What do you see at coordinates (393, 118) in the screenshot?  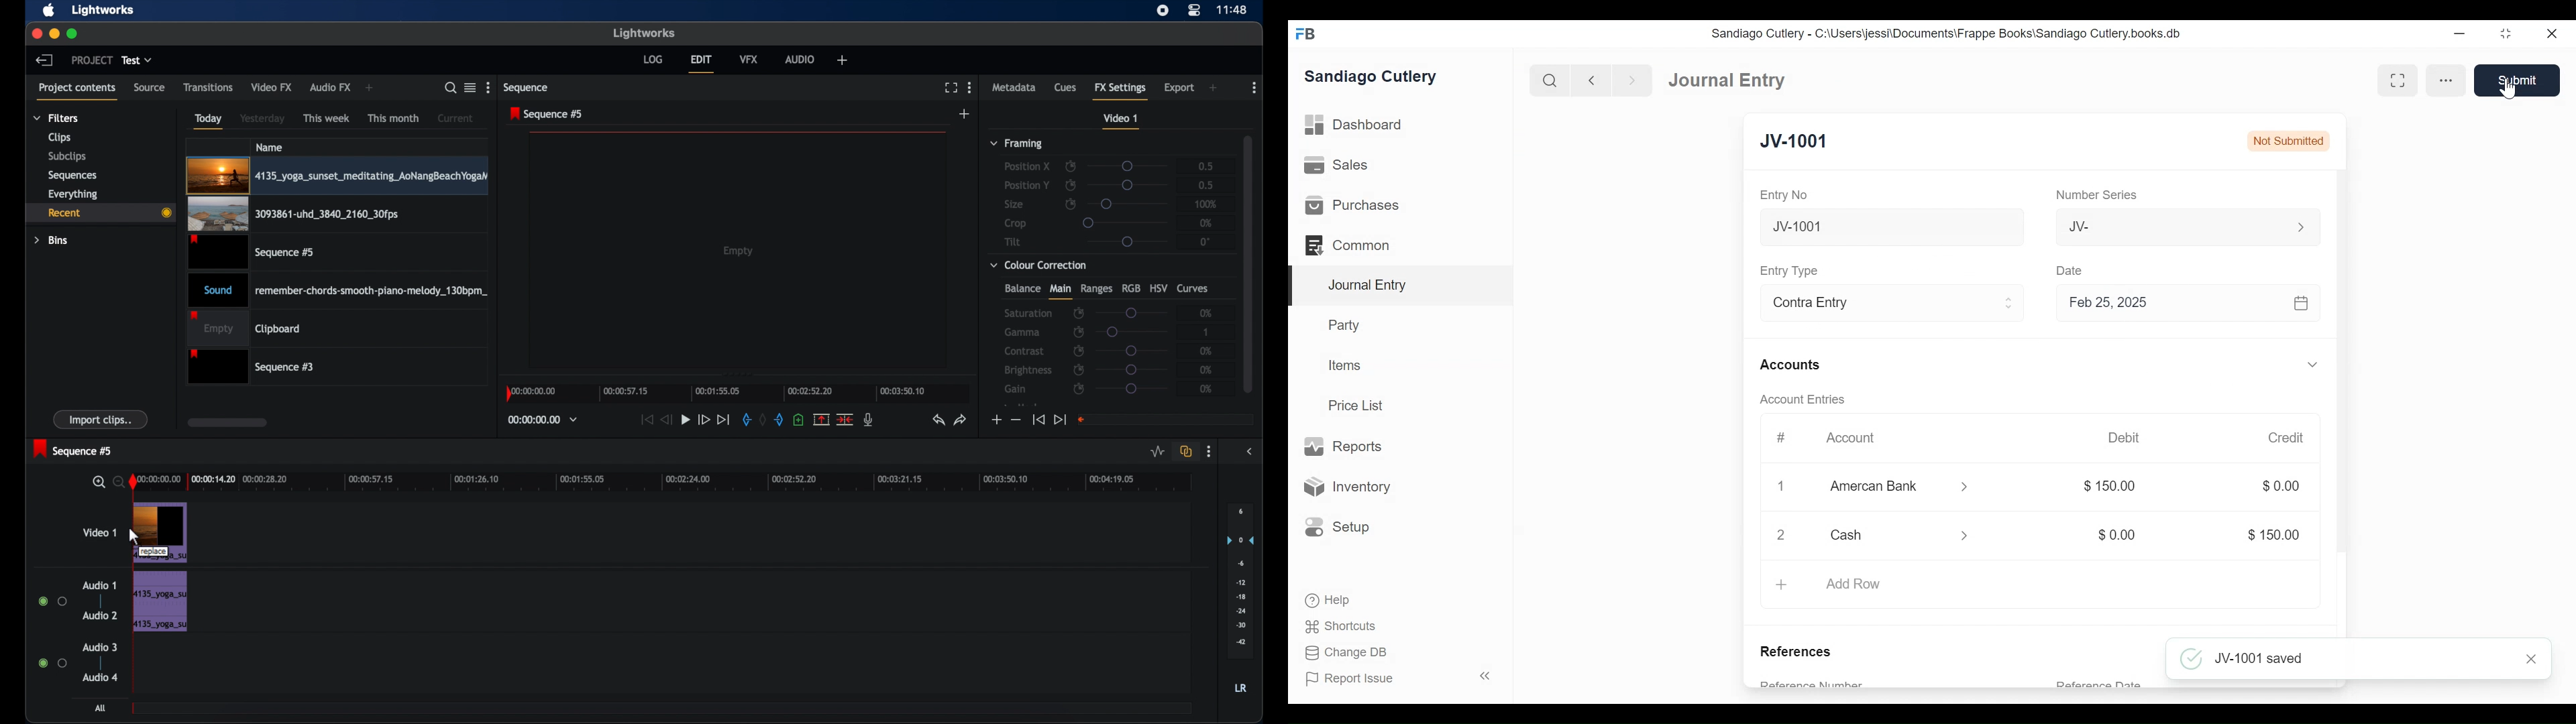 I see `this month` at bounding box center [393, 118].